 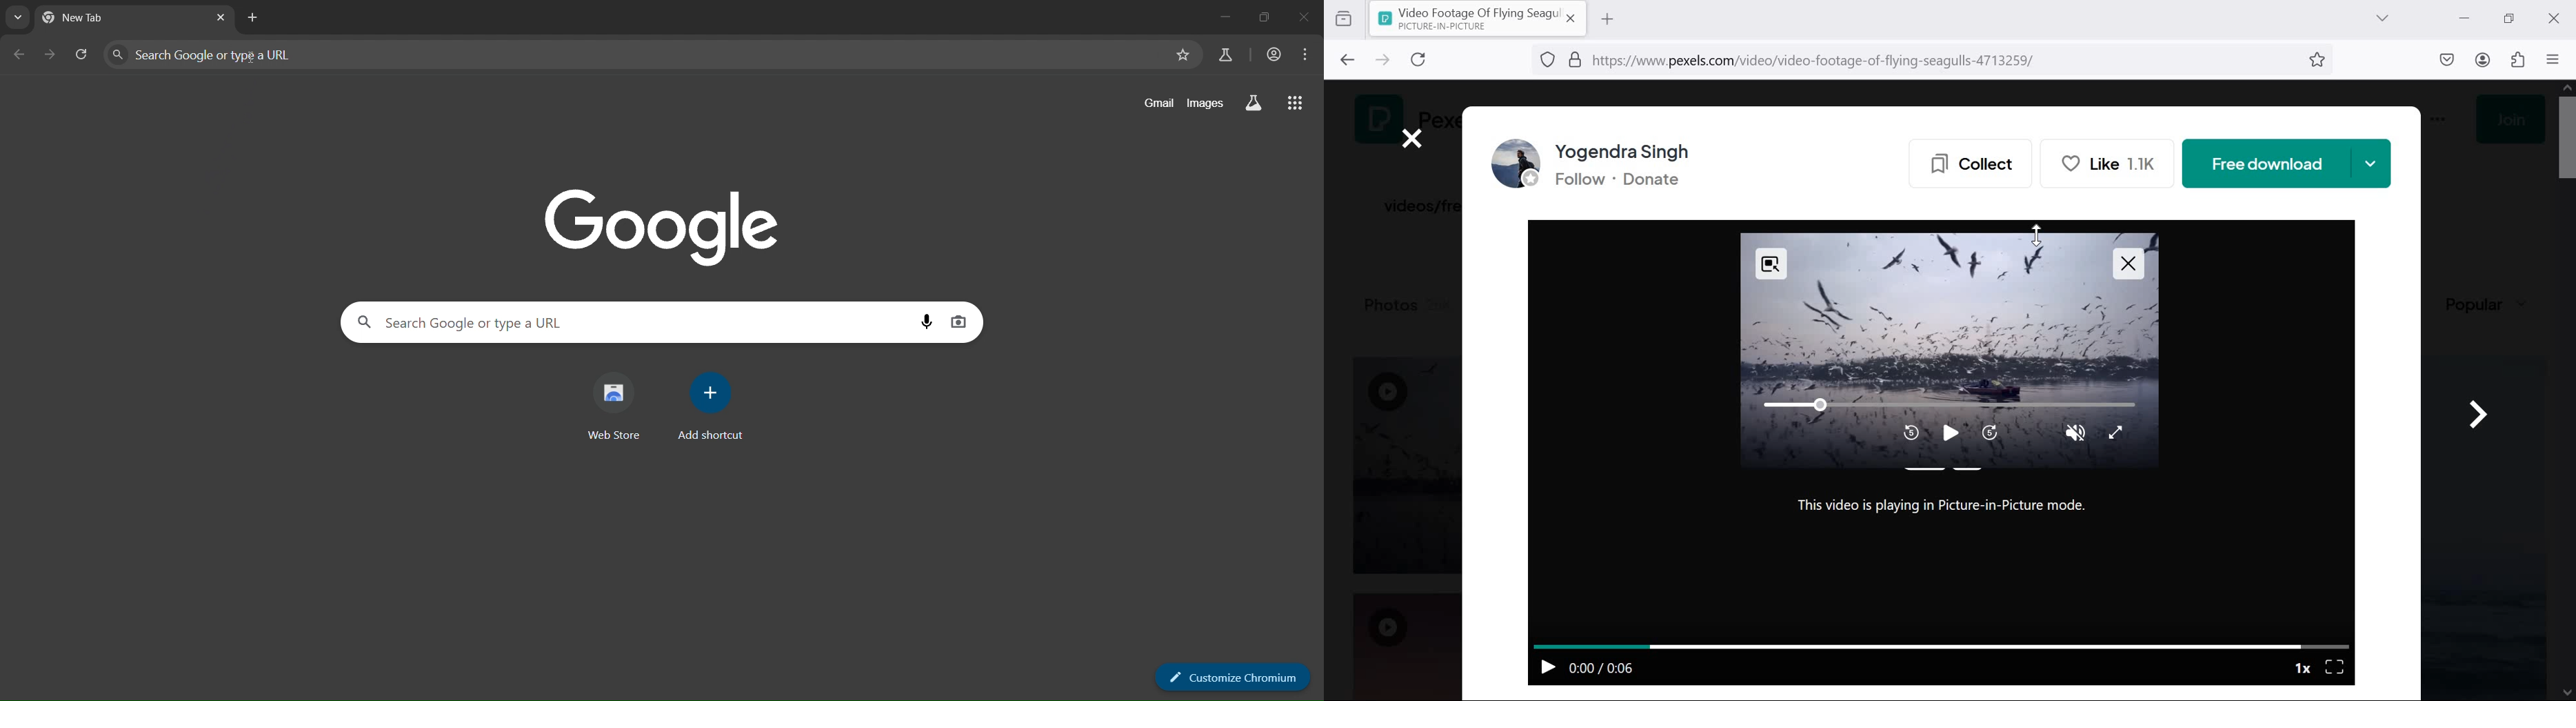 What do you see at coordinates (2510, 18) in the screenshot?
I see `restore down` at bounding box center [2510, 18].